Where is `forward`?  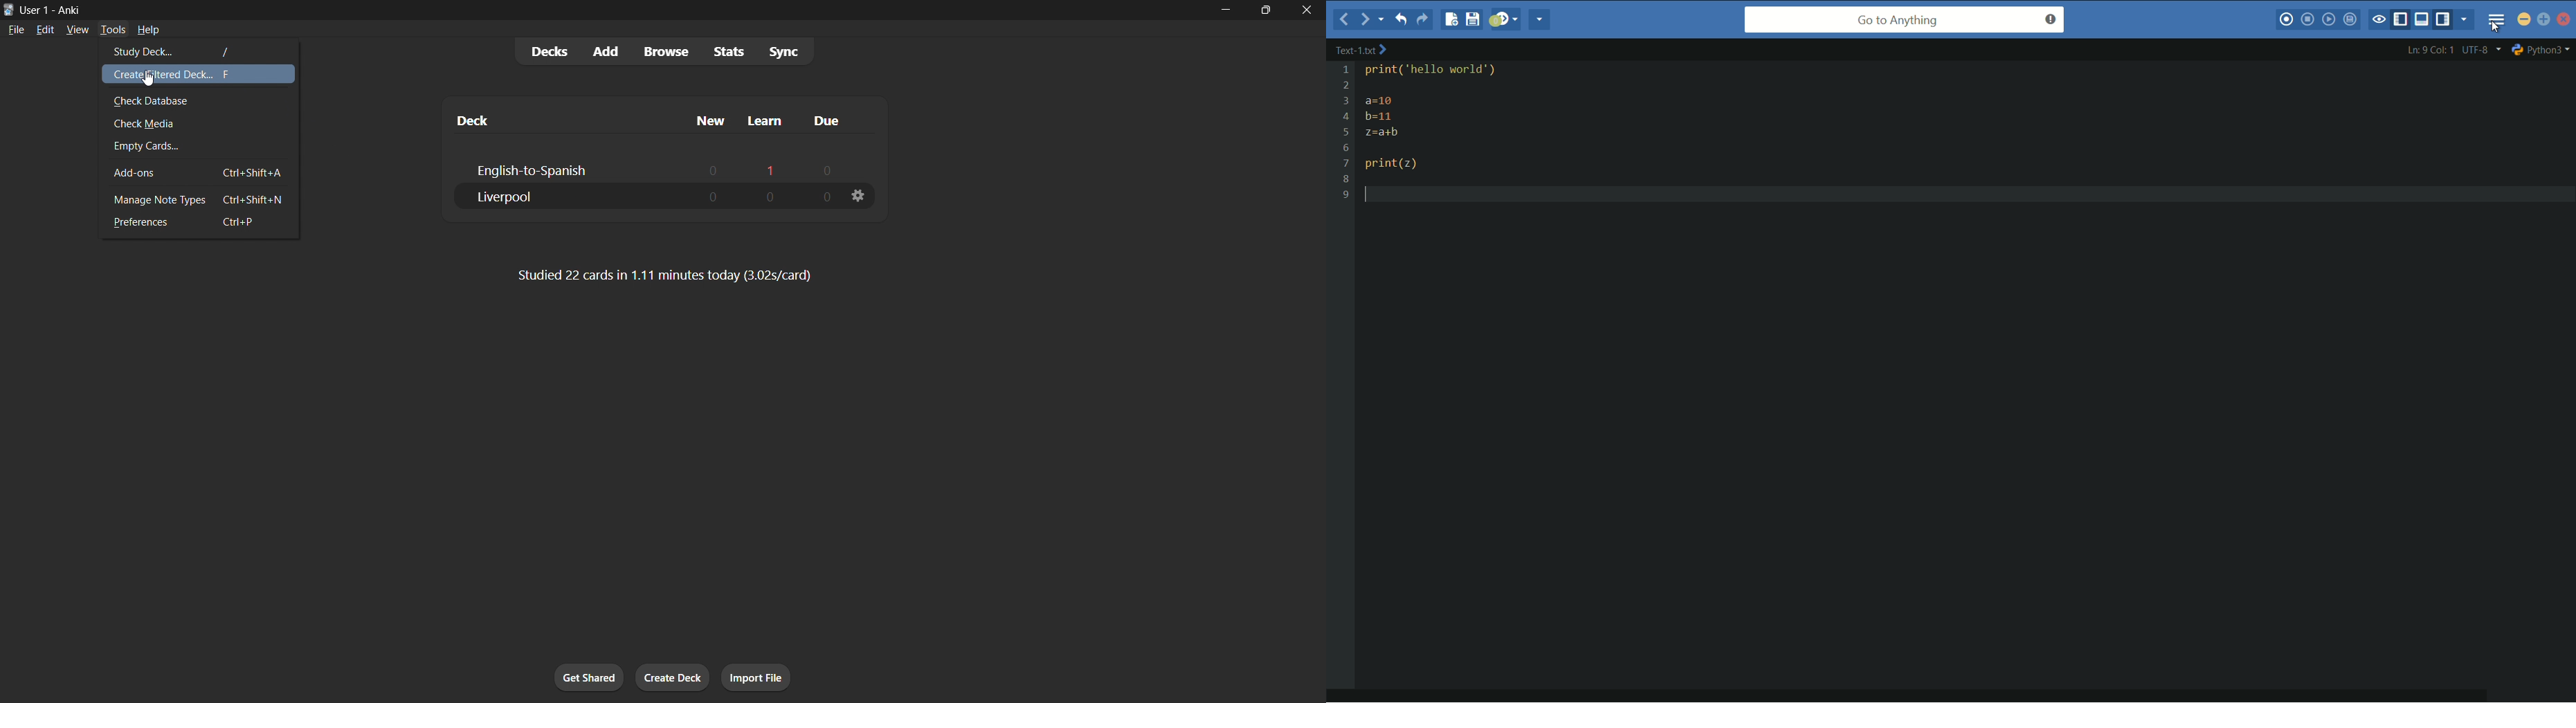
forward is located at coordinates (1363, 19).